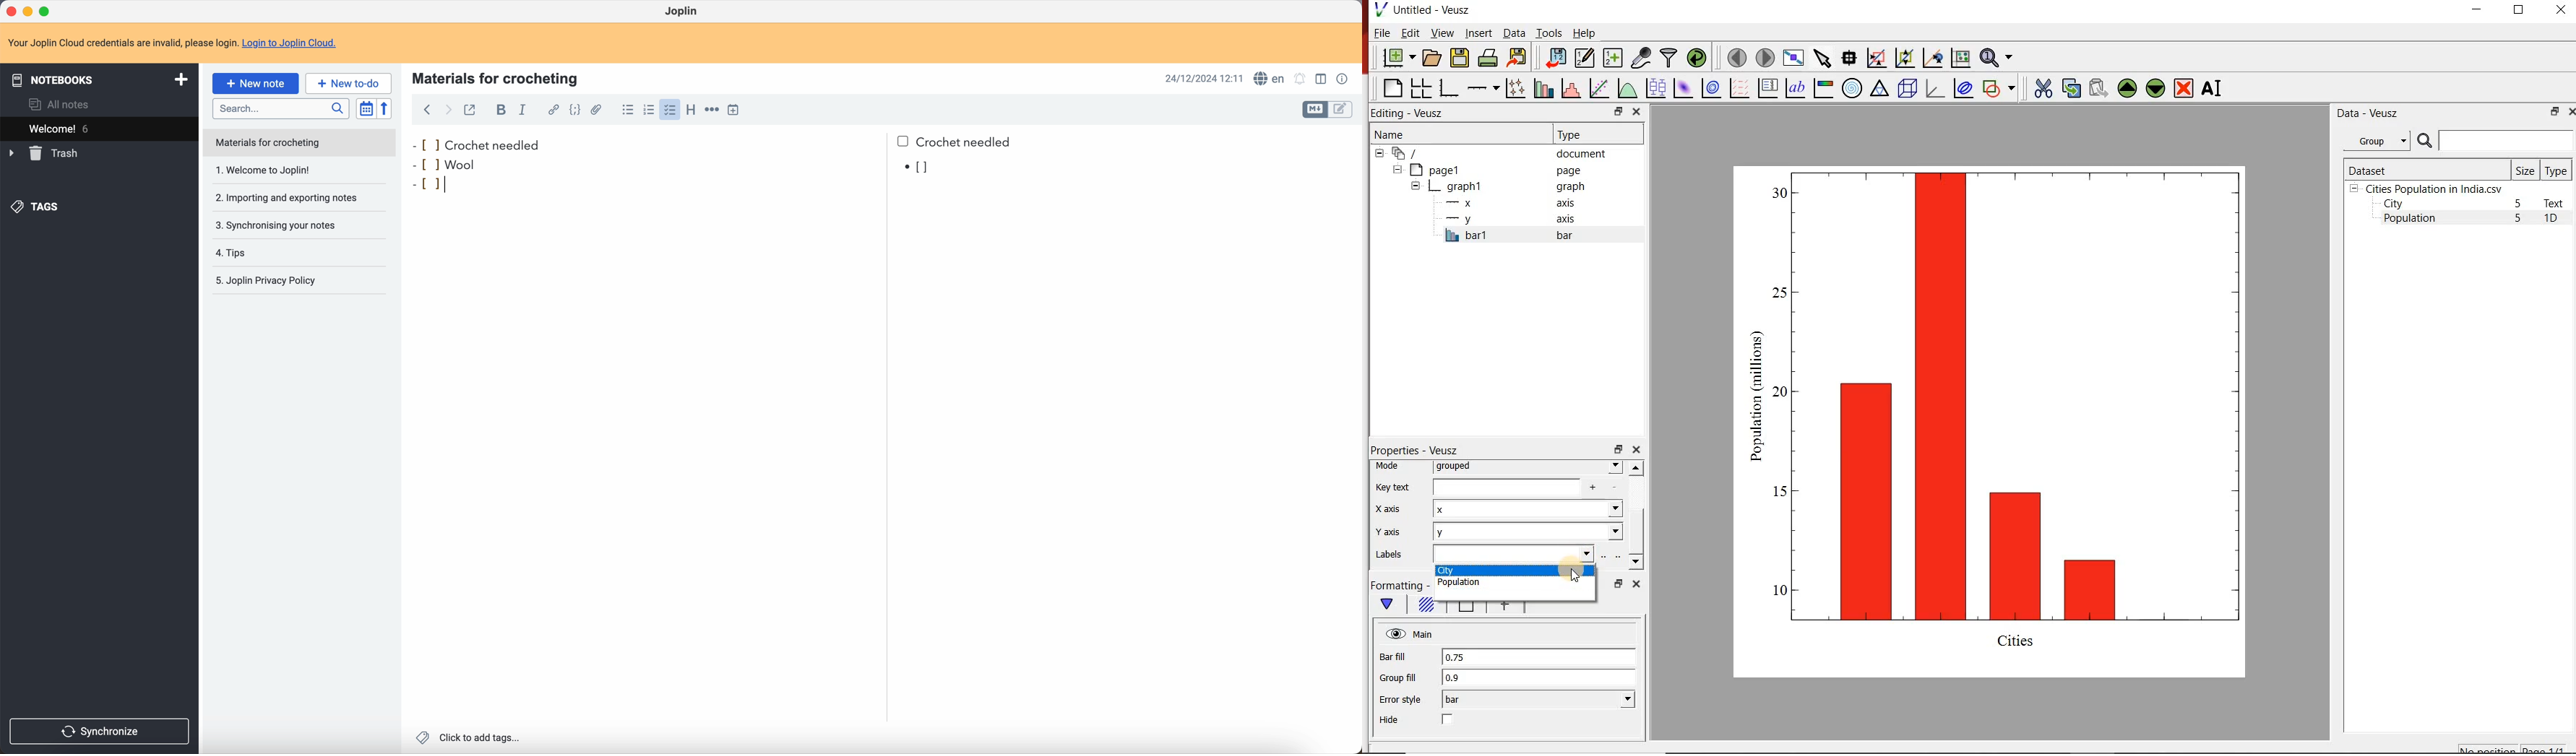 The image size is (2576, 756). What do you see at coordinates (1396, 58) in the screenshot?
I see `new document` at bounding box center [1396, 58].